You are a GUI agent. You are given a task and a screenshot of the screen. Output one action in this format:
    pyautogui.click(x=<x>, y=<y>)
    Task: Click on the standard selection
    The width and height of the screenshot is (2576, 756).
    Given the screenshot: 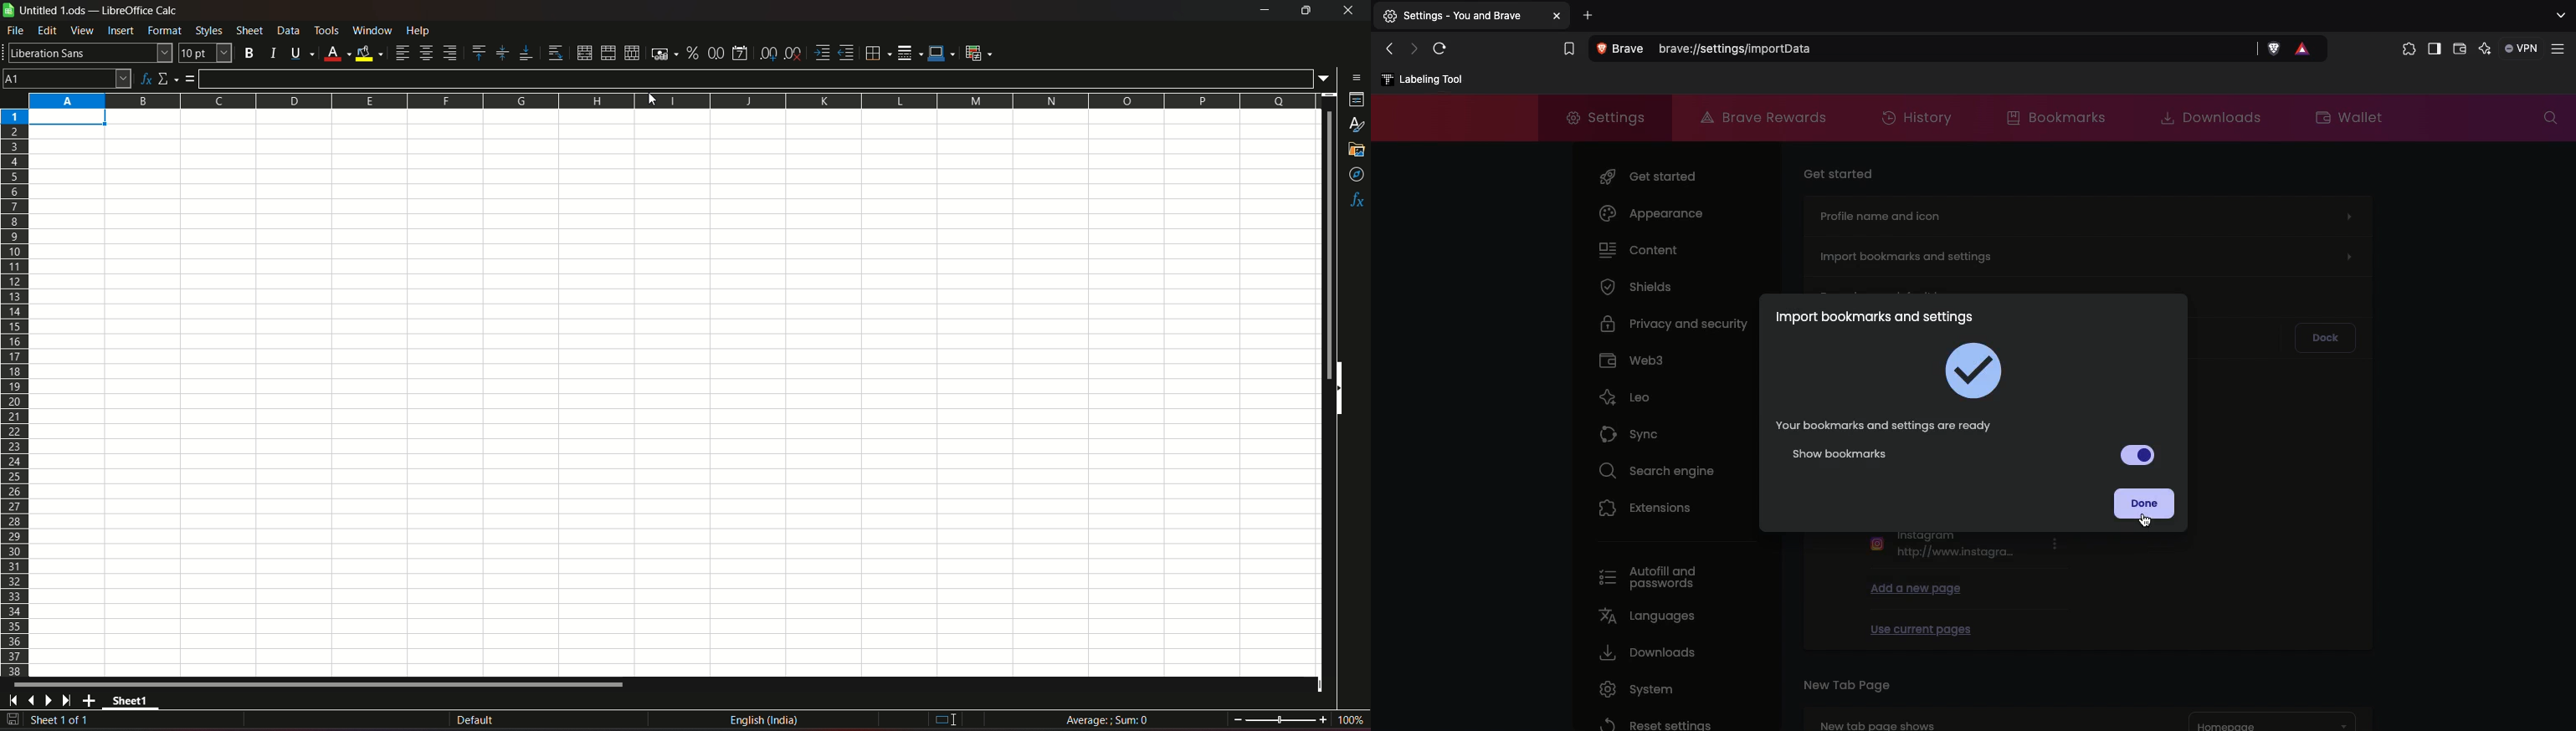 What is the action you would take?
    pyautogui.click(x=944, y=720)
    